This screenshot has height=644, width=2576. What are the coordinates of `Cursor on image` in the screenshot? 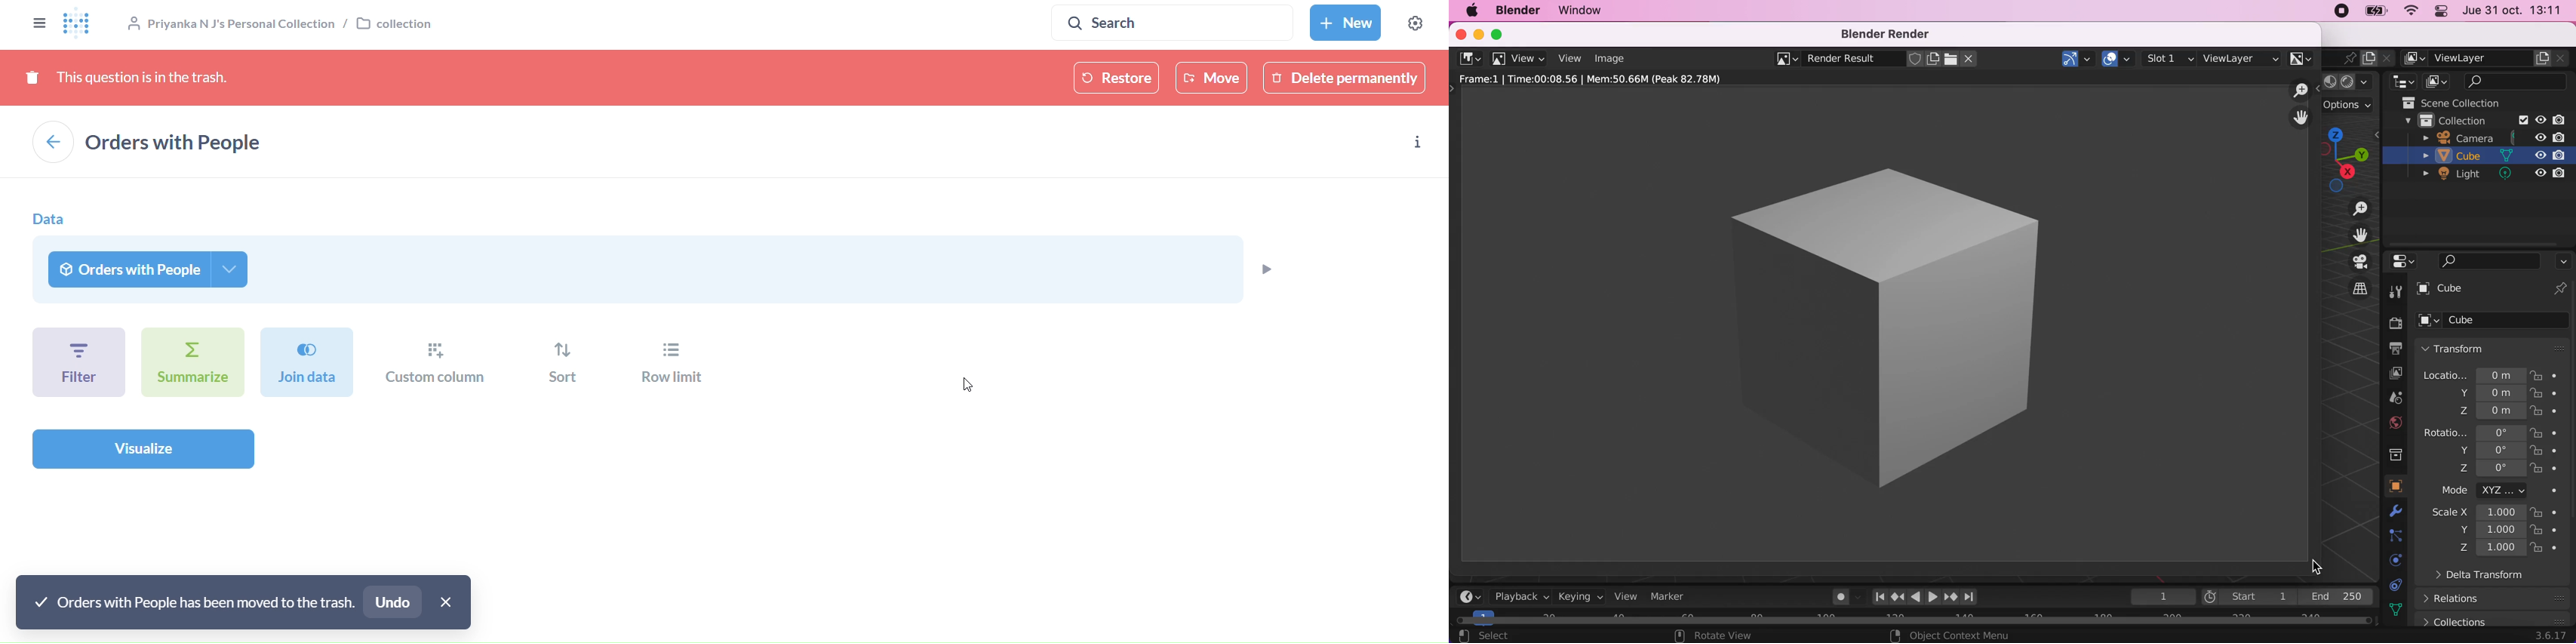 It's located at (1613, 60).